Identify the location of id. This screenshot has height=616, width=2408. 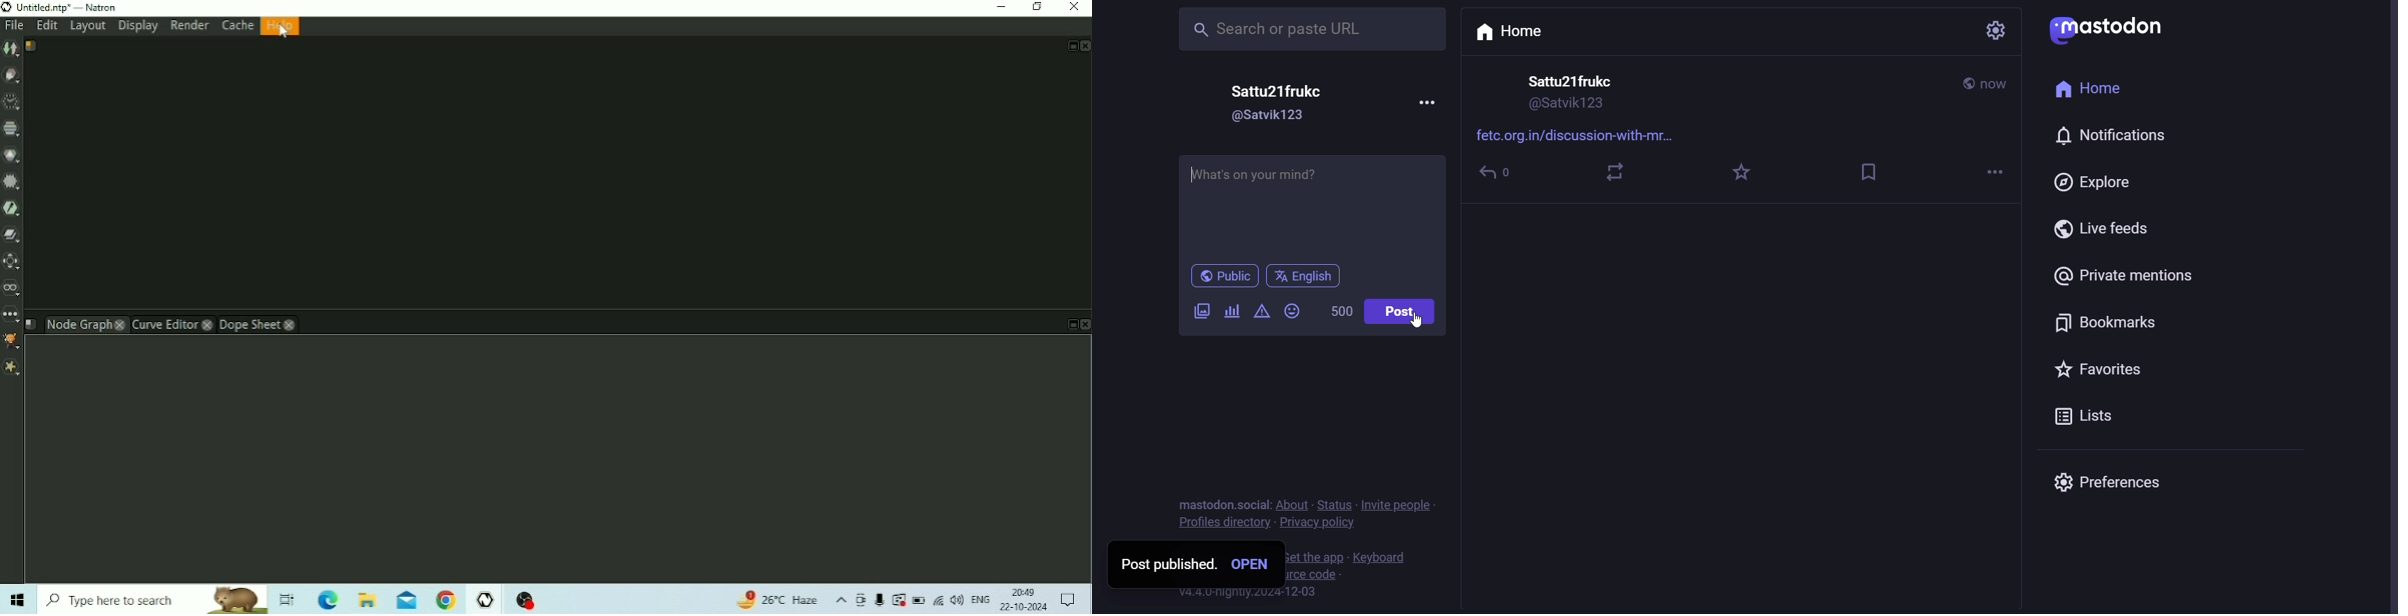
(1274, 116).